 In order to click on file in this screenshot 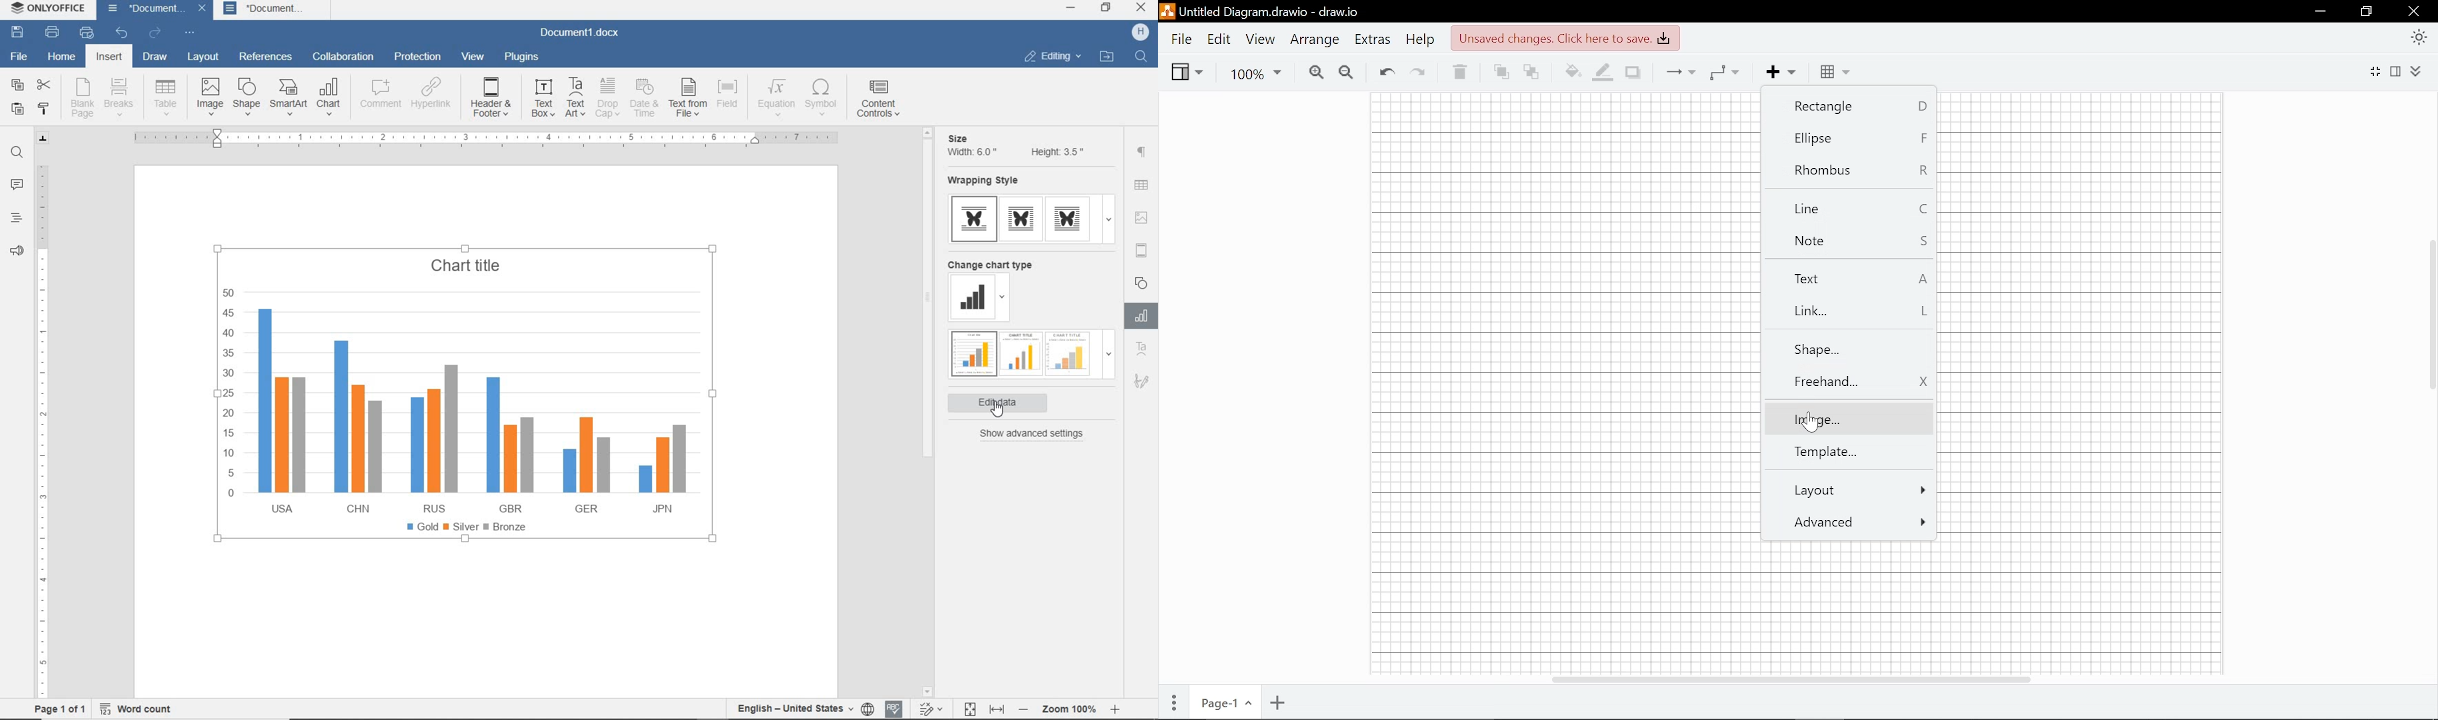, I will do `click(18, 55)`.